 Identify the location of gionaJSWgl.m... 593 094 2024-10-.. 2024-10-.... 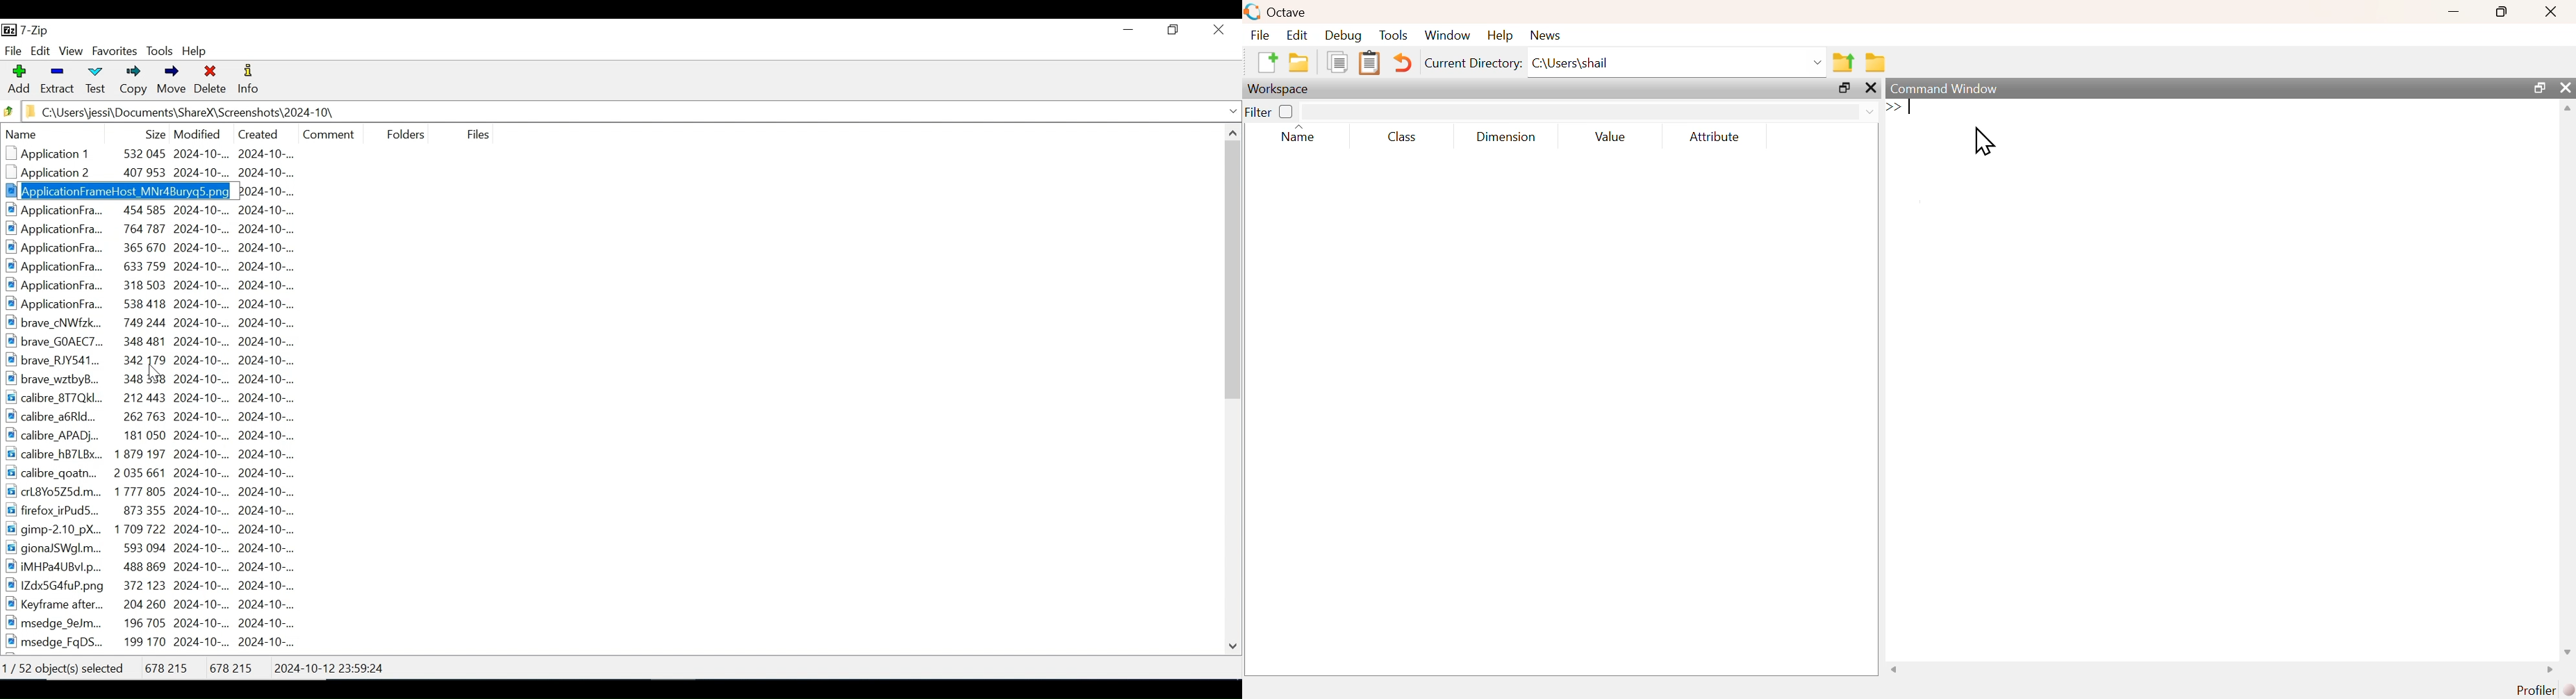
(157, 548).